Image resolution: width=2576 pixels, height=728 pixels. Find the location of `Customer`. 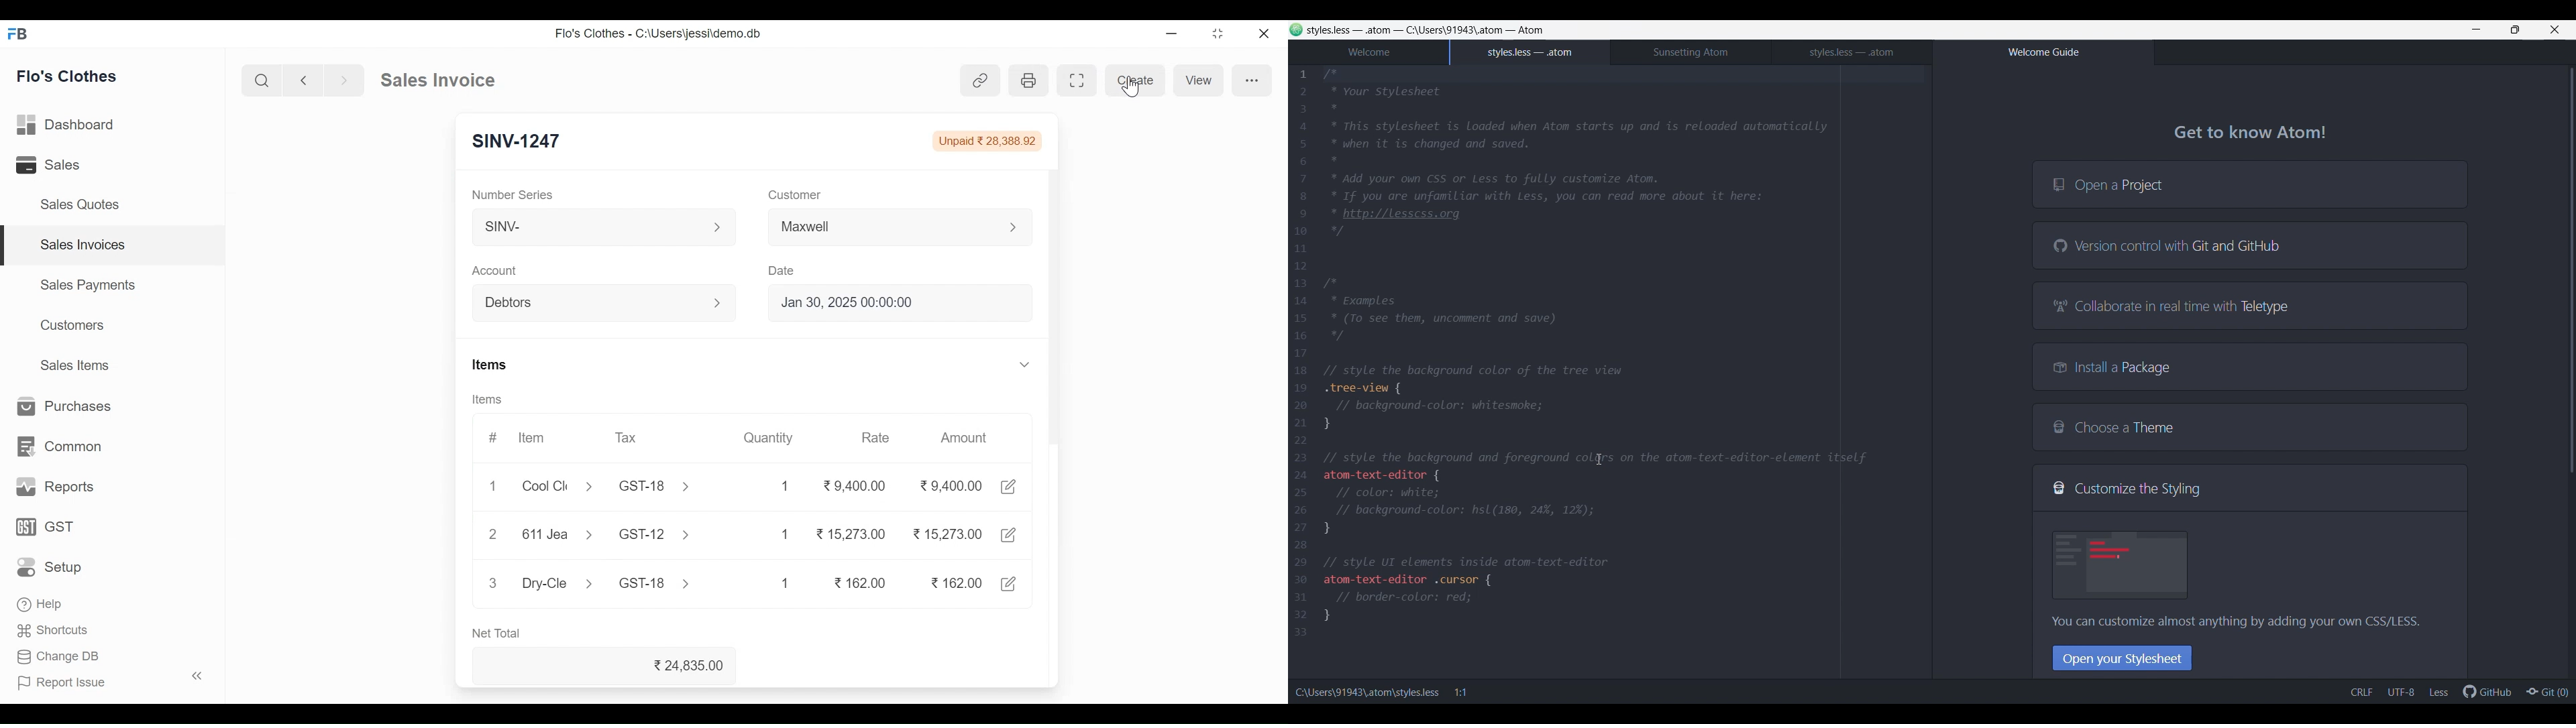

Customer is located at coordinates (796, 196).